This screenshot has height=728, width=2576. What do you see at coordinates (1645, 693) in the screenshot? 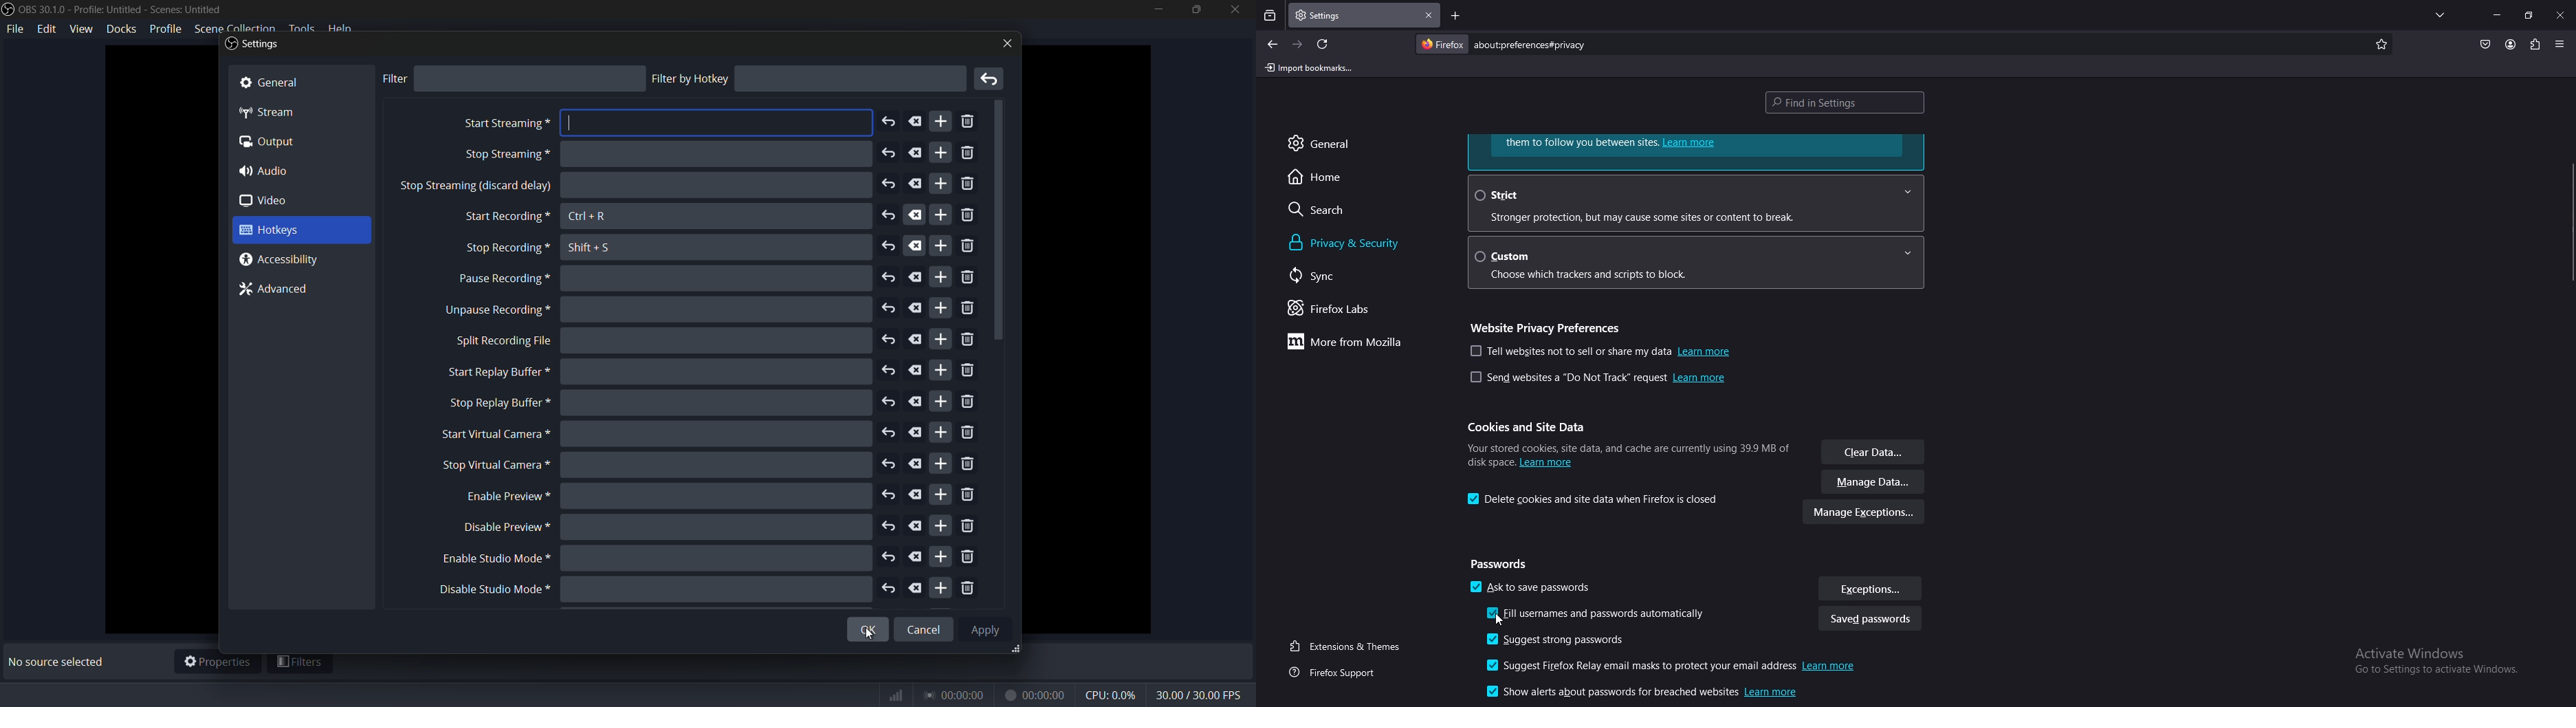
I see `show alerts about passwords for breached websites` at bounding box center [1645, 693].